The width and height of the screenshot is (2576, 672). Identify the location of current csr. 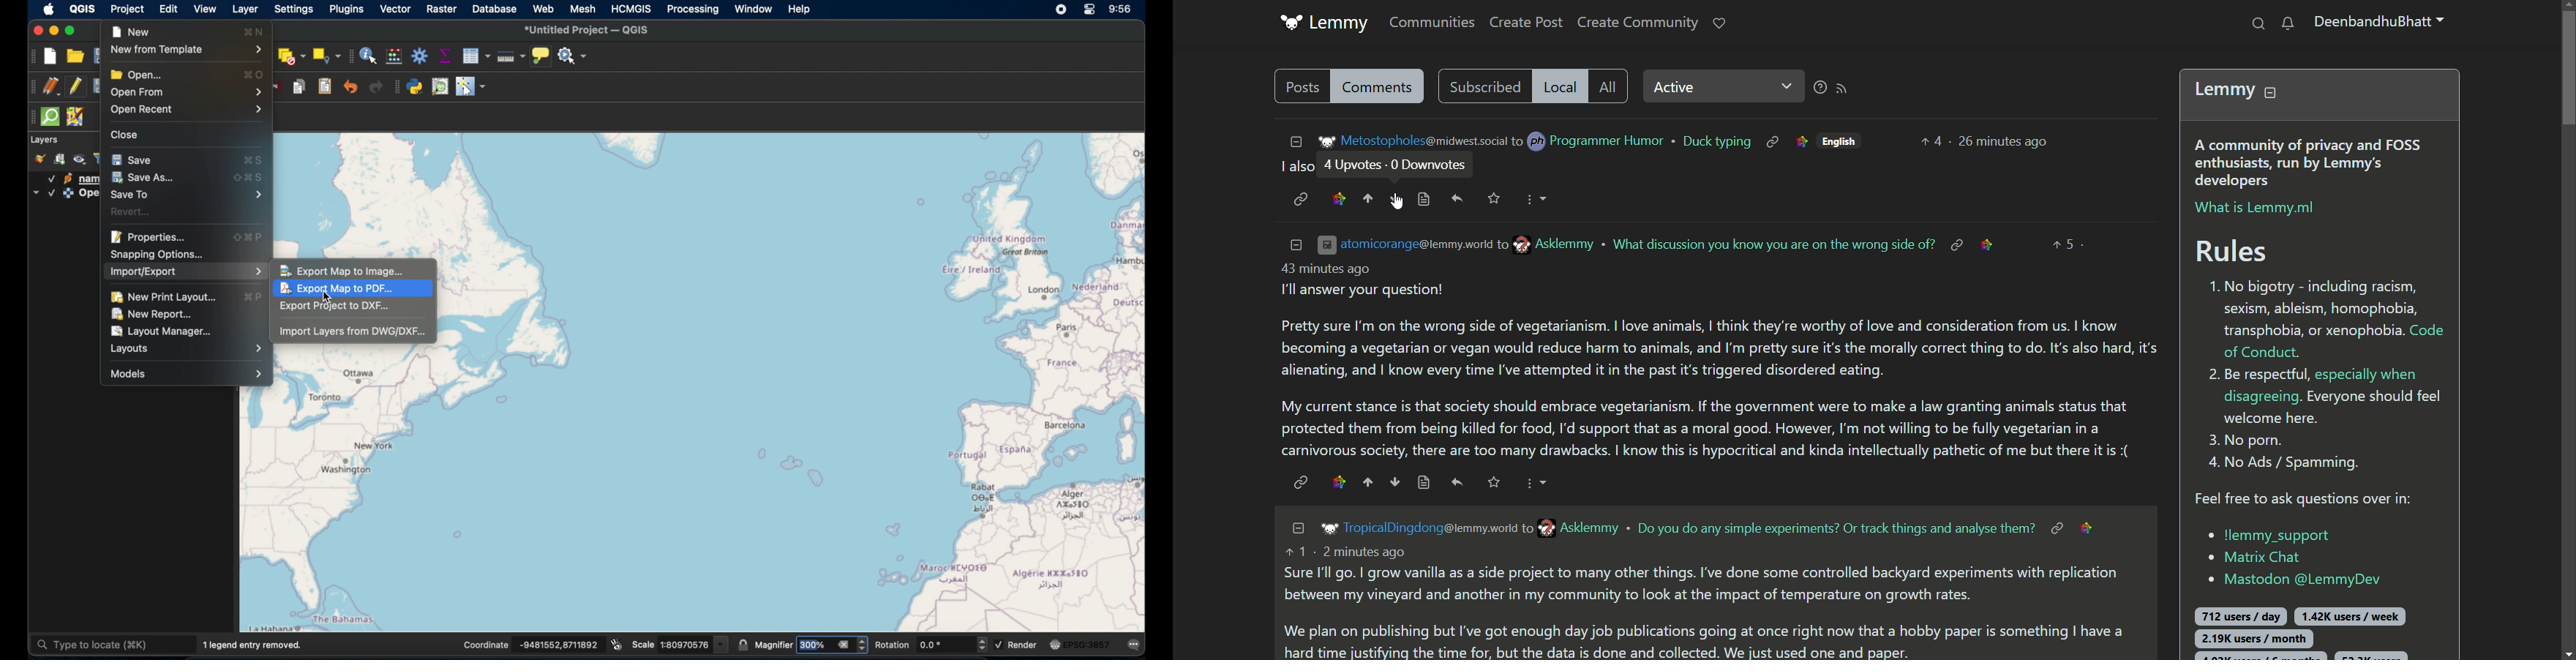
(1080, 645).